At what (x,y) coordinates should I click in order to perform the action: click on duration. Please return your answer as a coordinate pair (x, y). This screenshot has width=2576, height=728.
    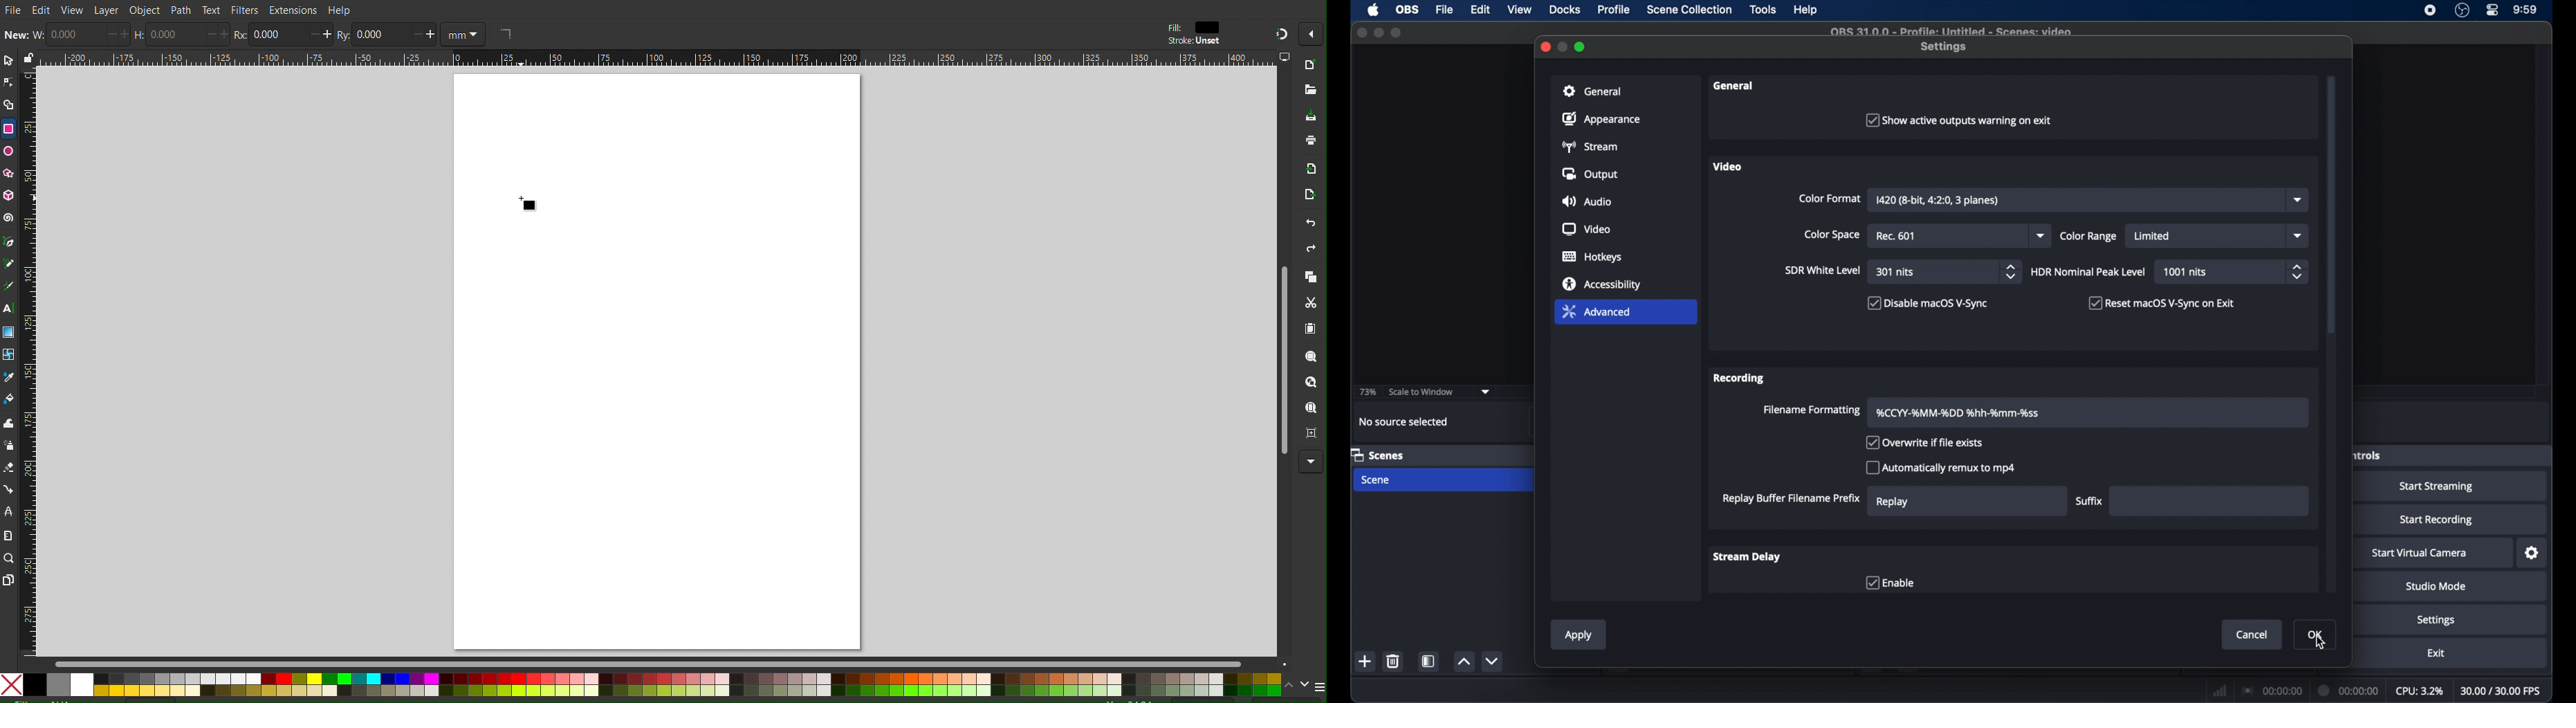
    Looking at the image, I should click on (2349, 691).